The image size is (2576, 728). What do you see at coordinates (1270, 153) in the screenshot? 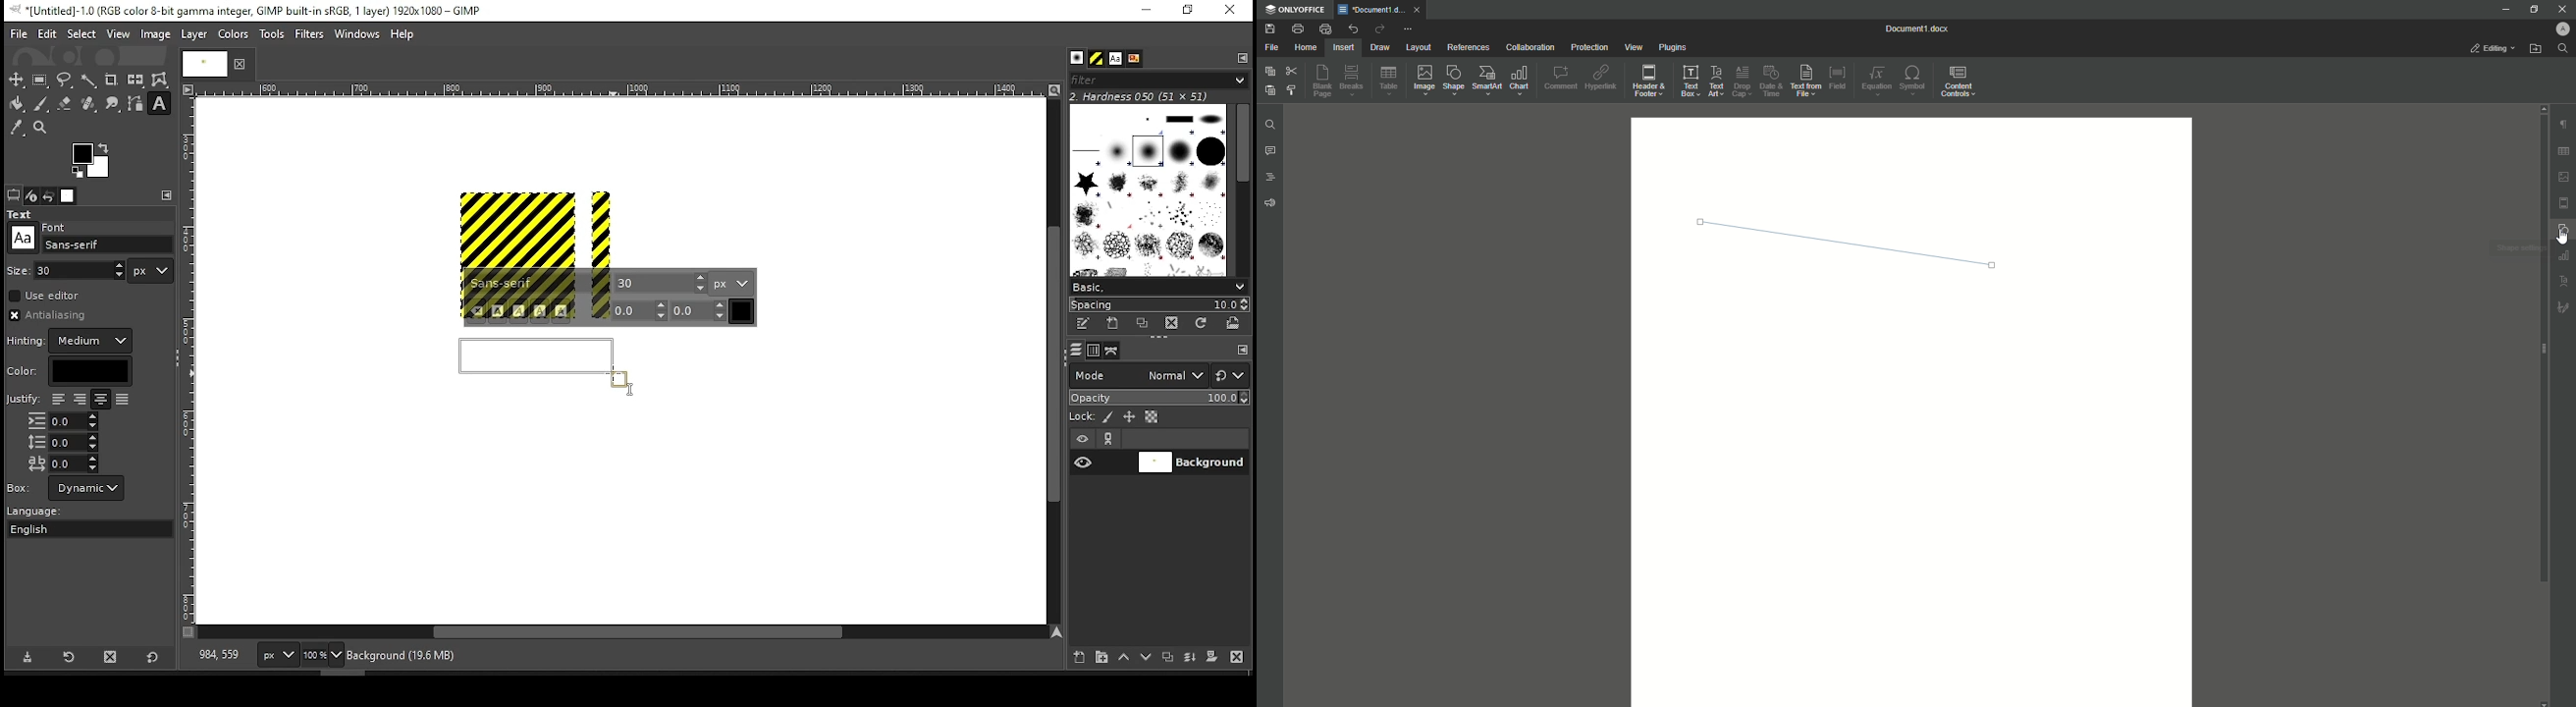
I see `Comments` at bounding box center [1270, 153].